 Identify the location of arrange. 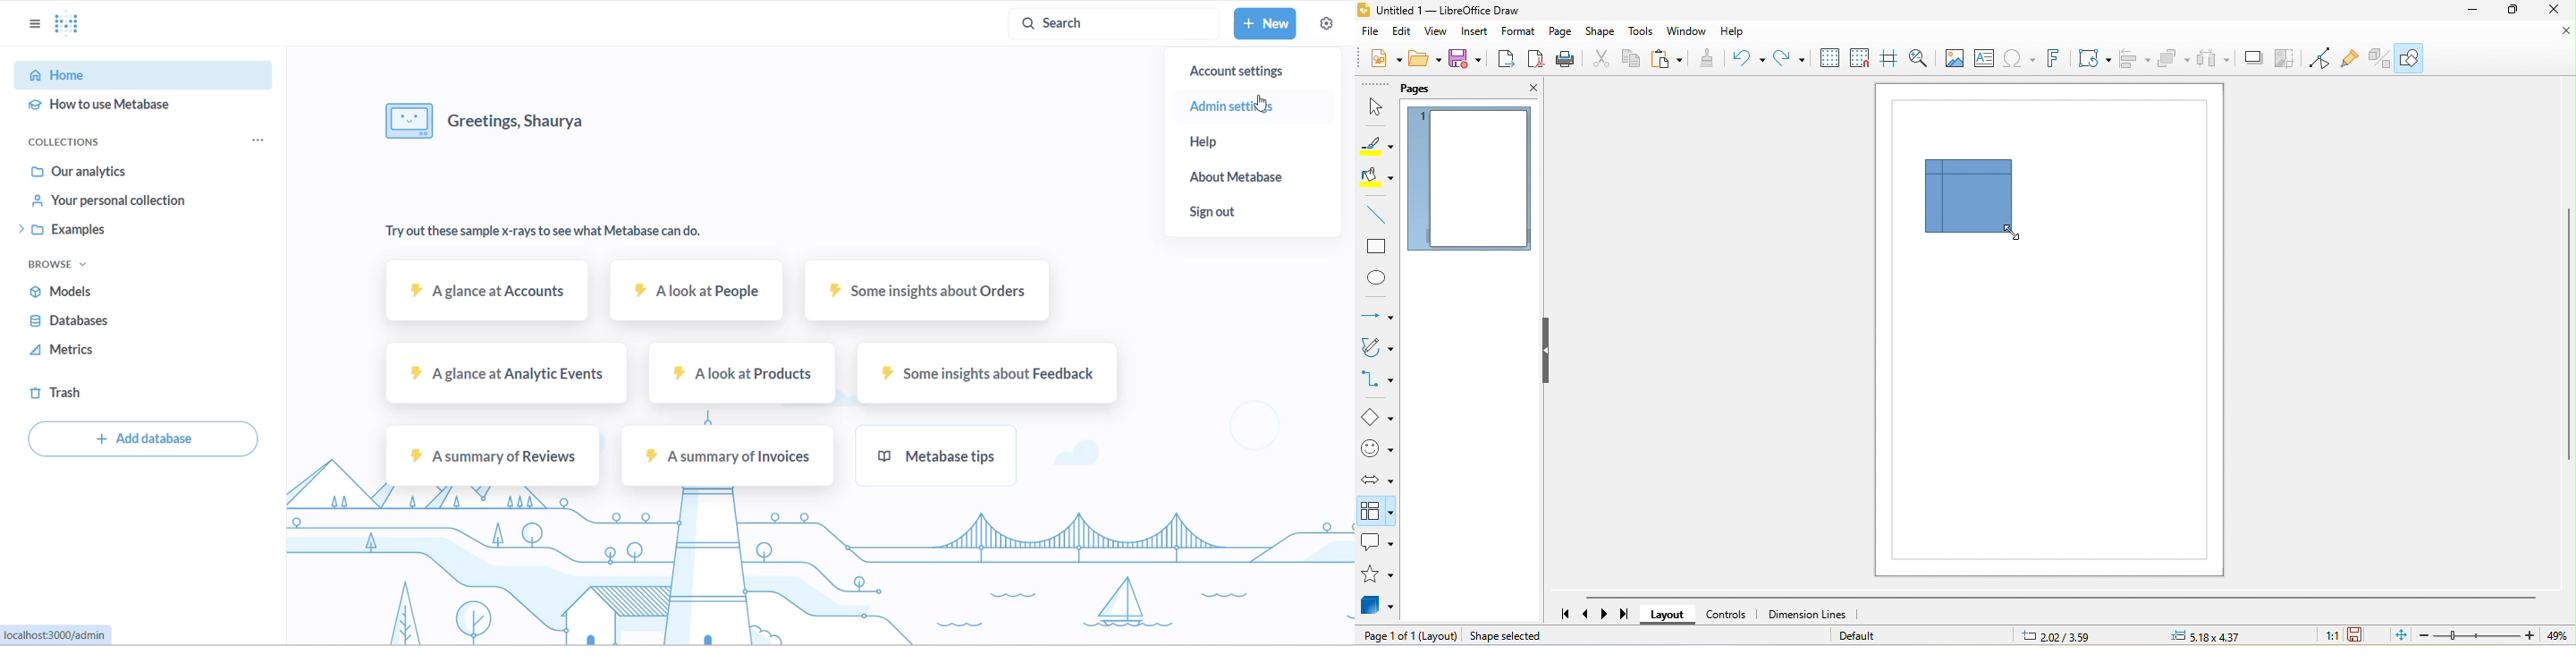
(2174, 60).